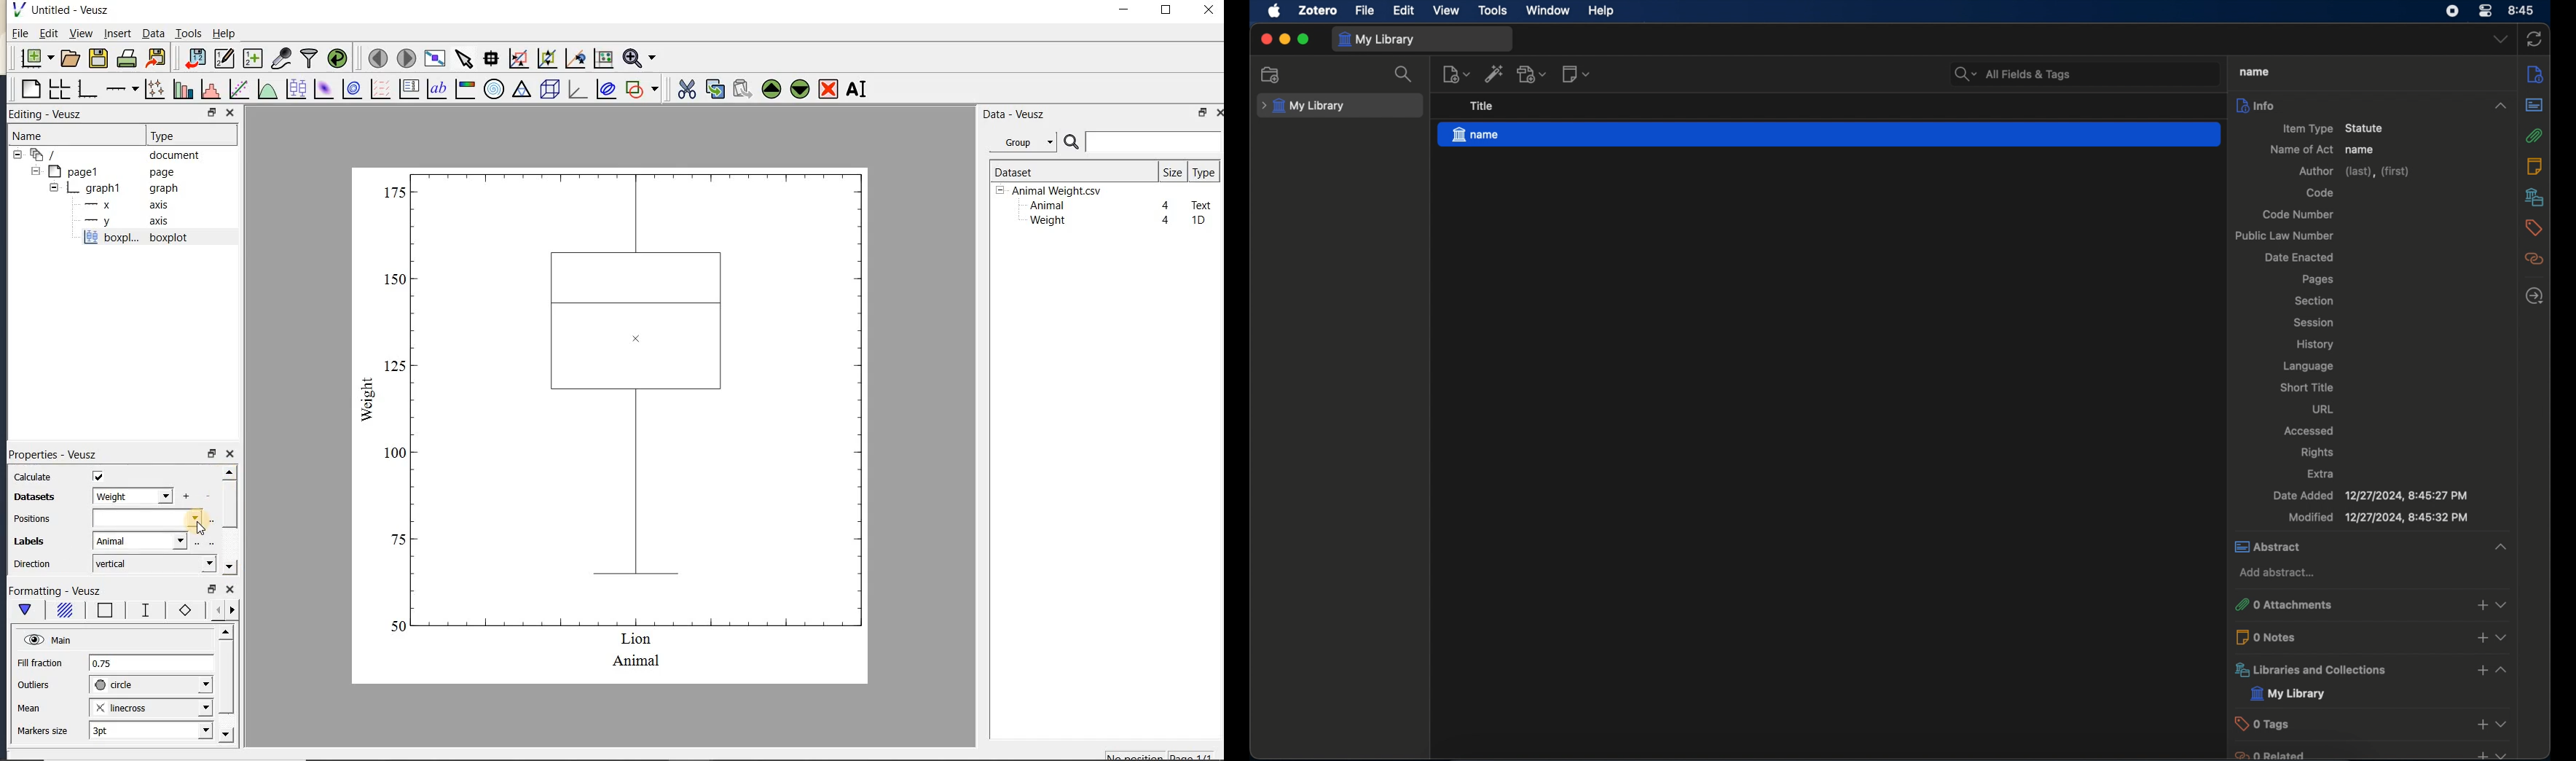 Image resolution: width=2576 pixels, height=784 pixels. I want to click on tools, so click(1493, 11).